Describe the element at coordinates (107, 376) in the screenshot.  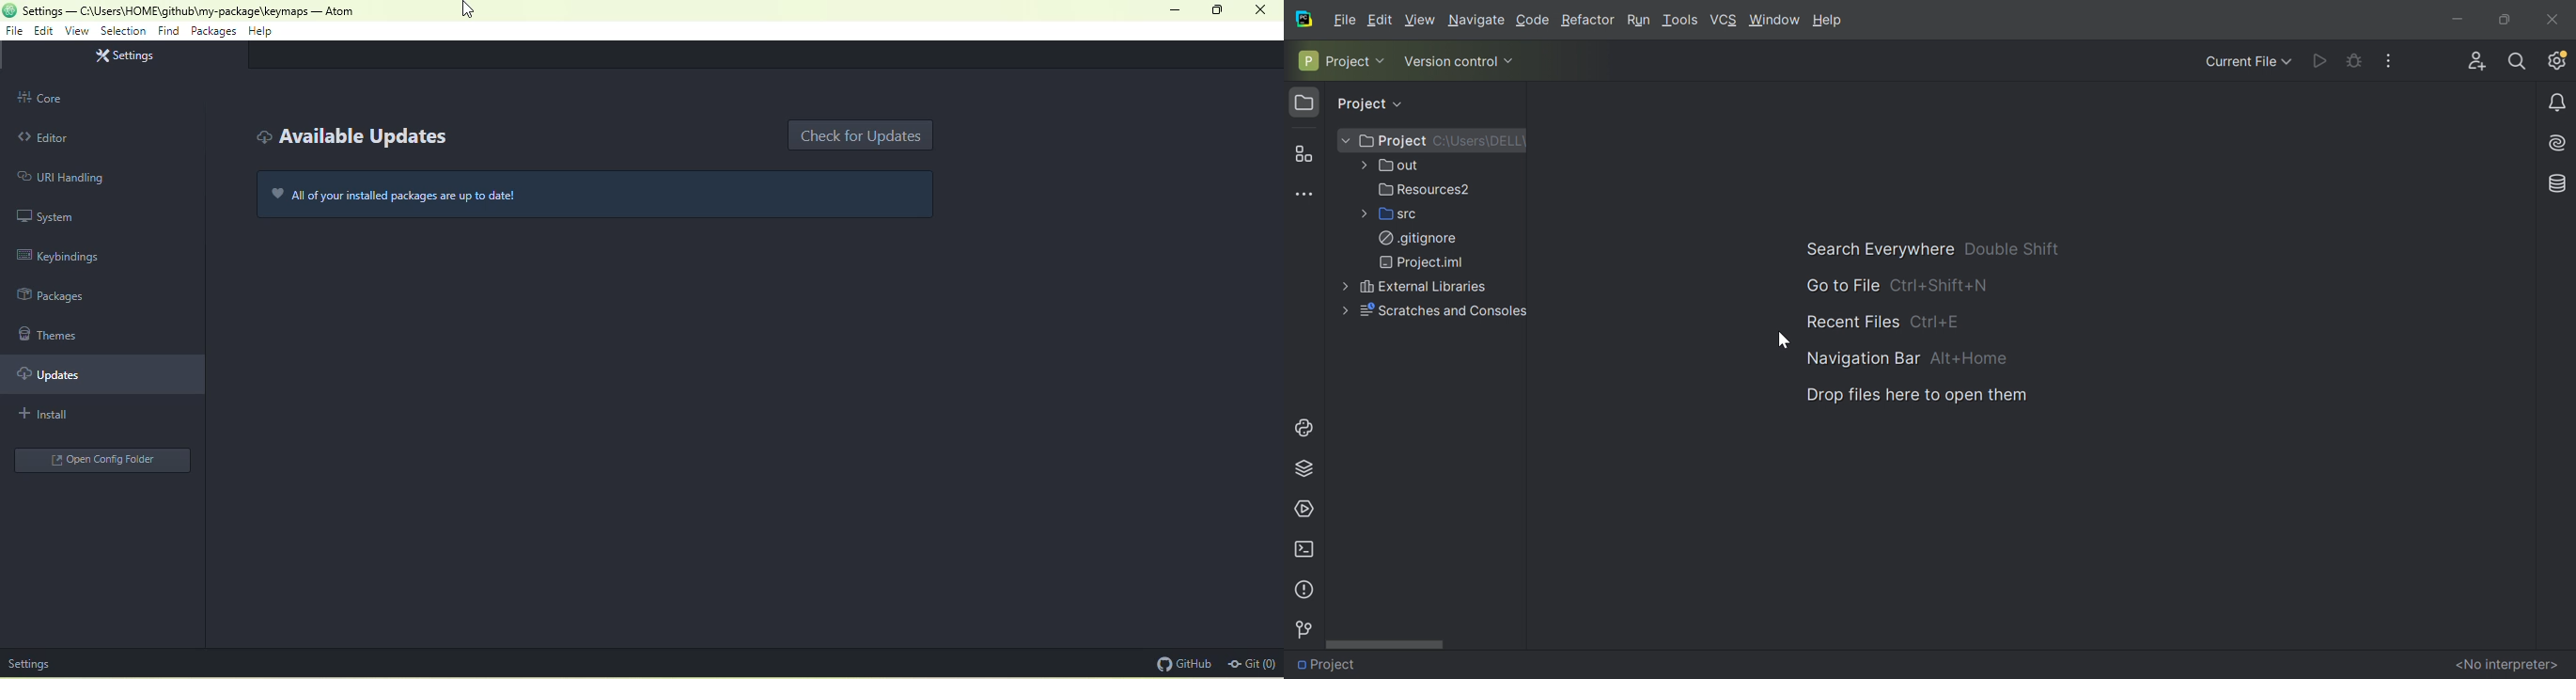
I see `updates` at that location.